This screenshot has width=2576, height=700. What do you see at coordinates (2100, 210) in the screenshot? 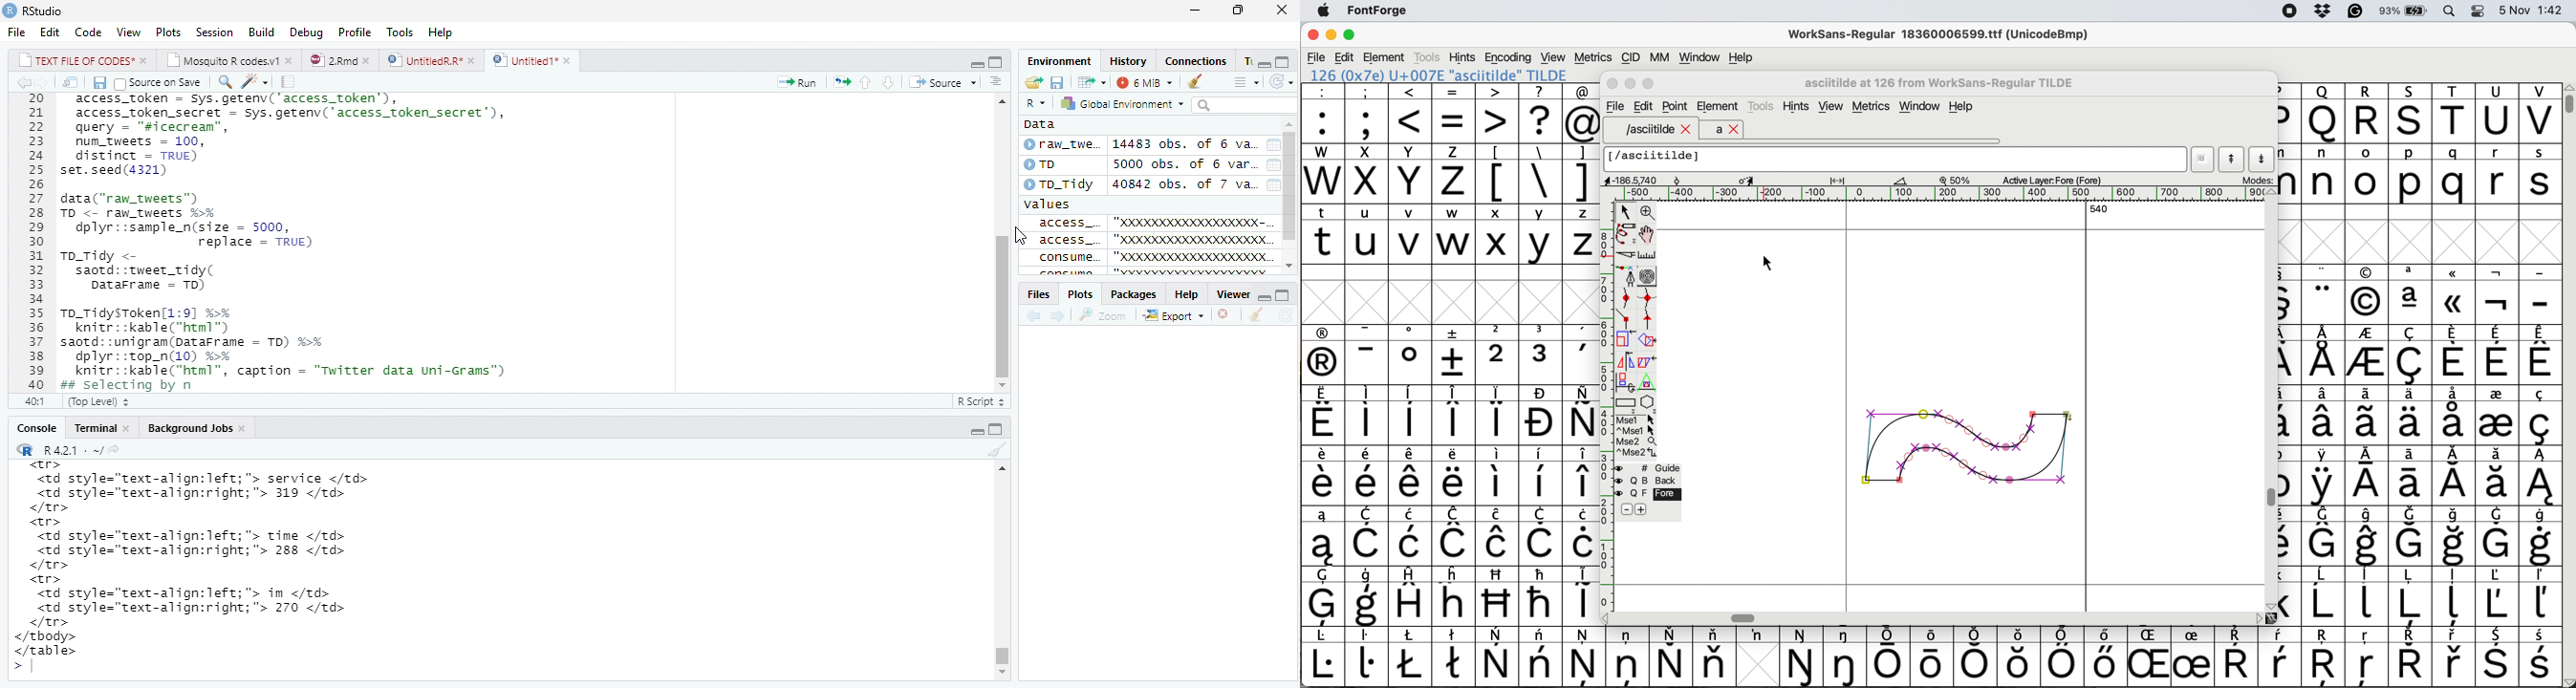
I see `540` at bounding box center [2100, 210].